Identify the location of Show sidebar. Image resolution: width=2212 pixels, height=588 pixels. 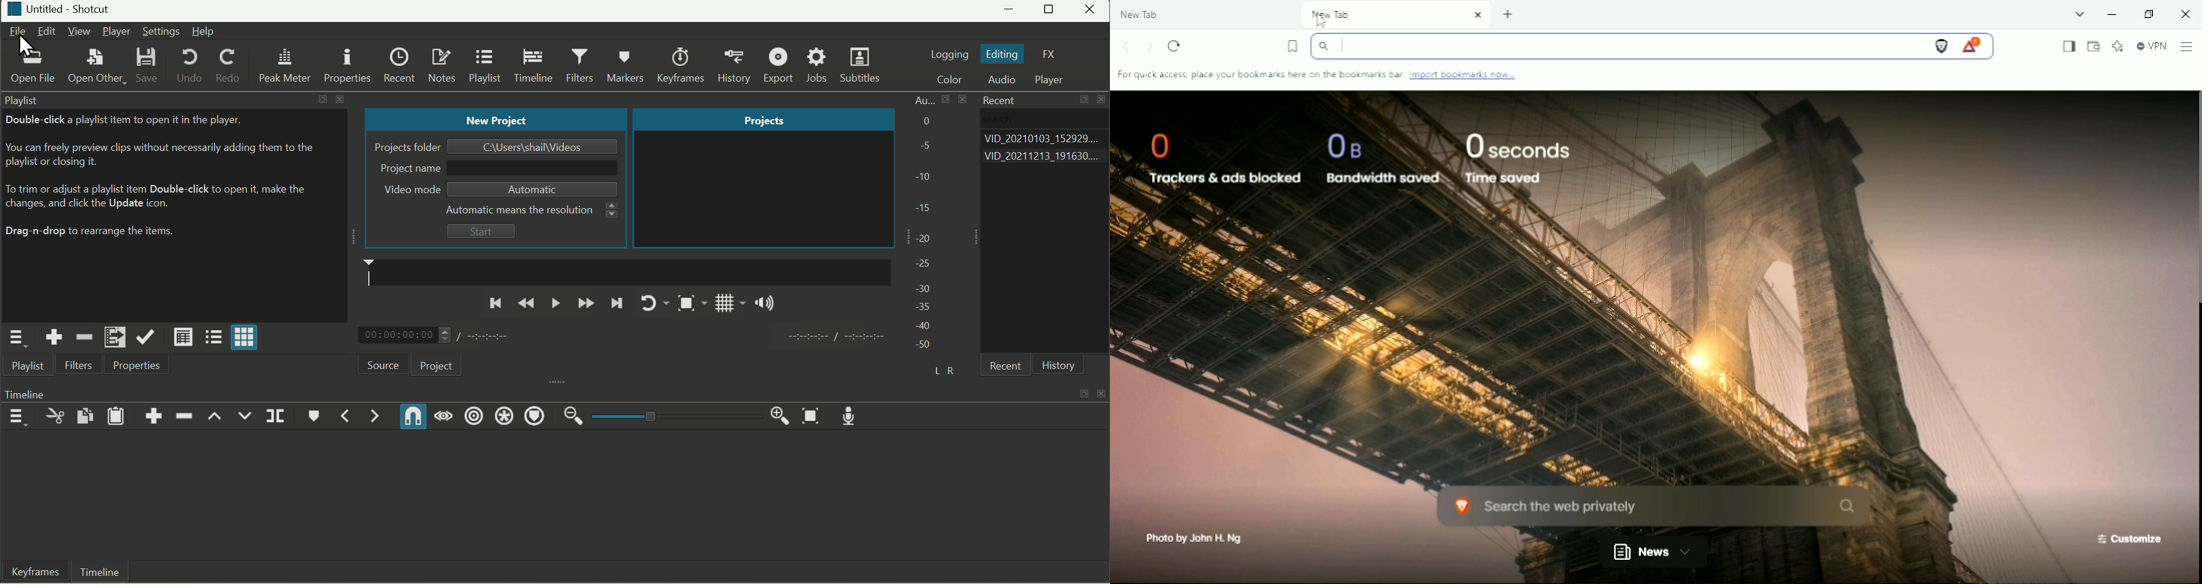
(2069, 48).